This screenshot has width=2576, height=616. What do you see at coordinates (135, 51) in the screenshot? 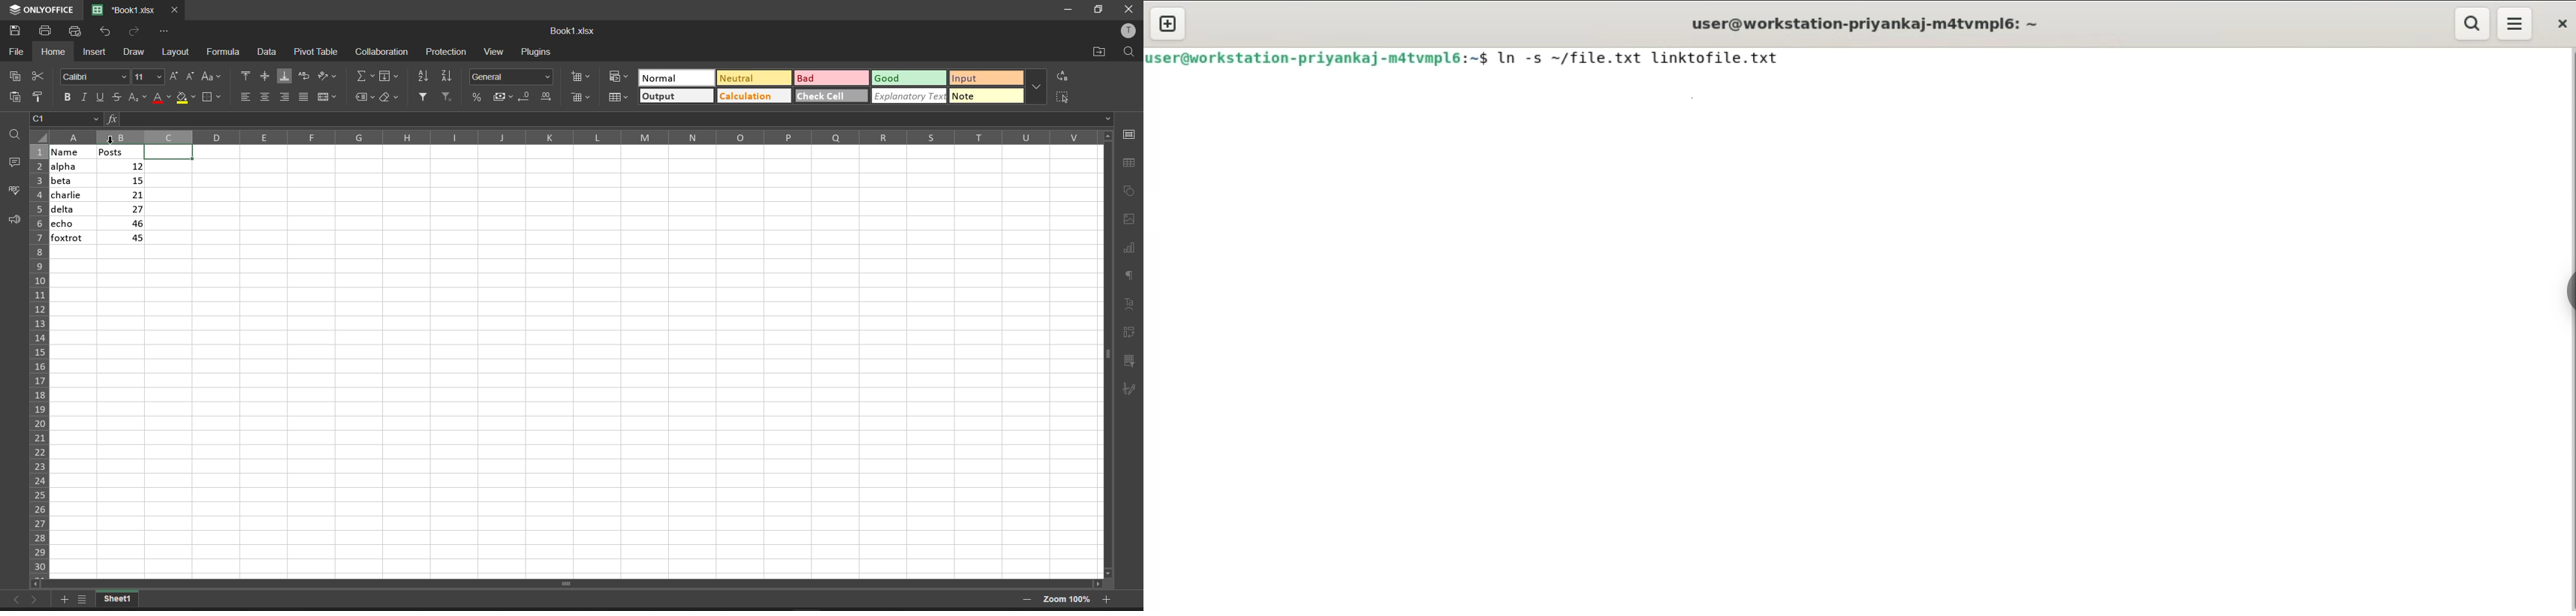
I see `draw` at bounding box center [135, 51].